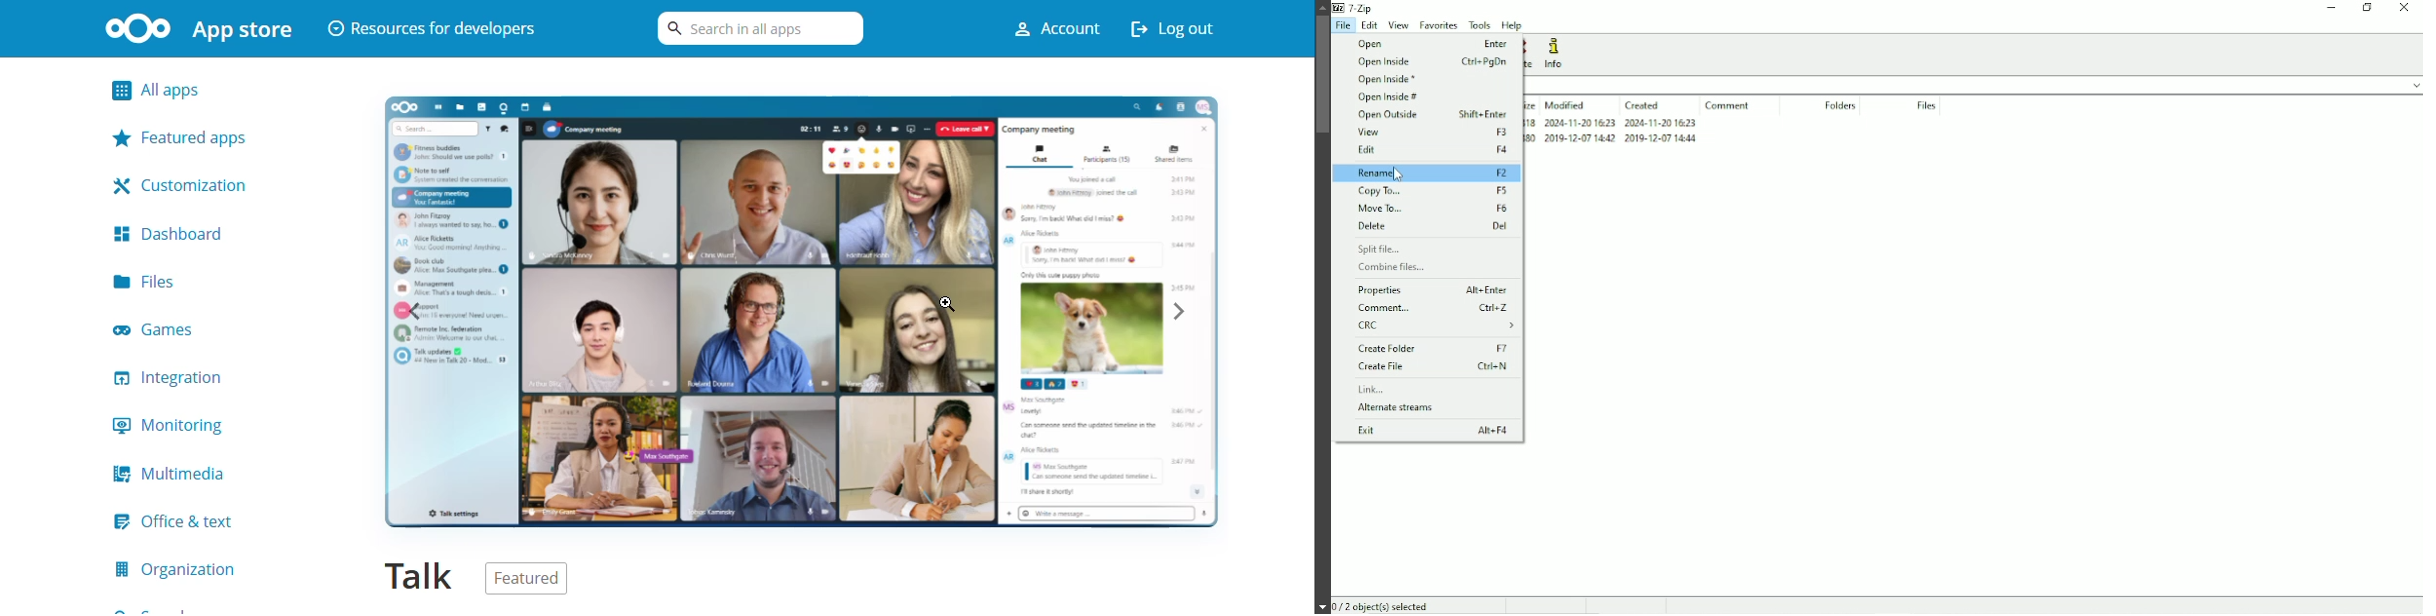 Image resolution: width=2436 pixels, height=616 pixels. Describe the element at coordinates (177, 378) in the screenshot. I see `integration` at that location.